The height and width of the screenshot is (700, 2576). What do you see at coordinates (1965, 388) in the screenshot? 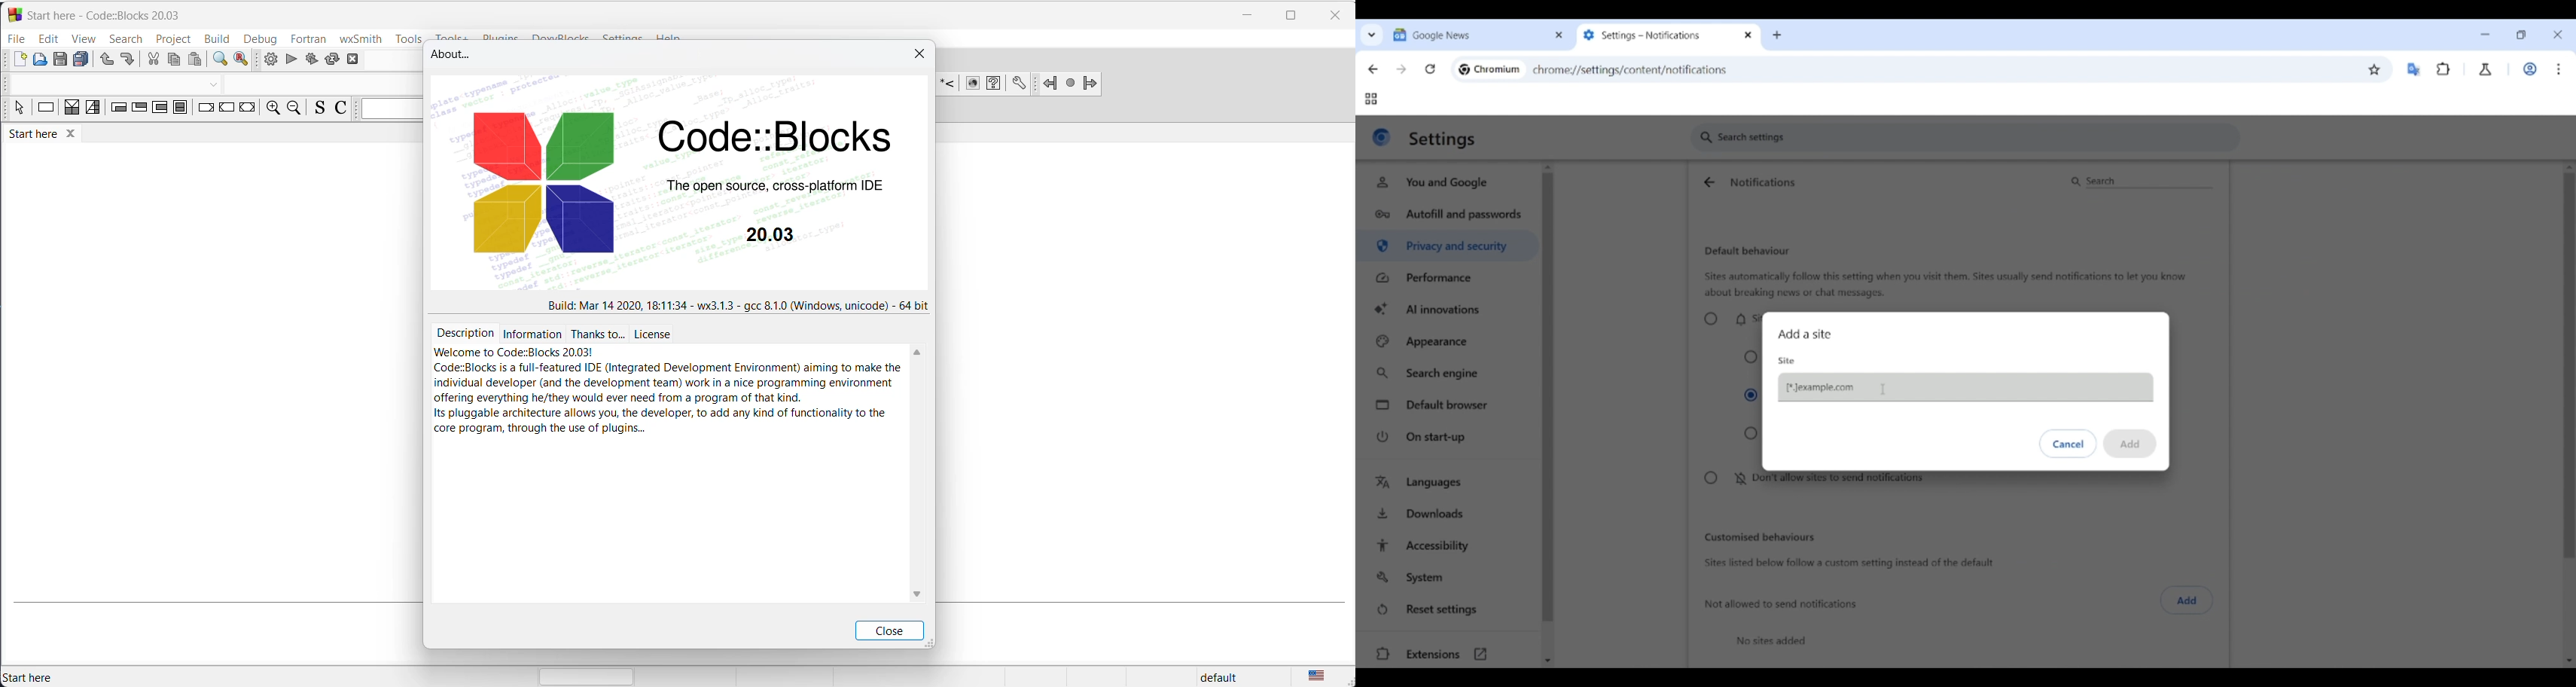
I see `Space to add web address` at bounding box center [1965, 388].